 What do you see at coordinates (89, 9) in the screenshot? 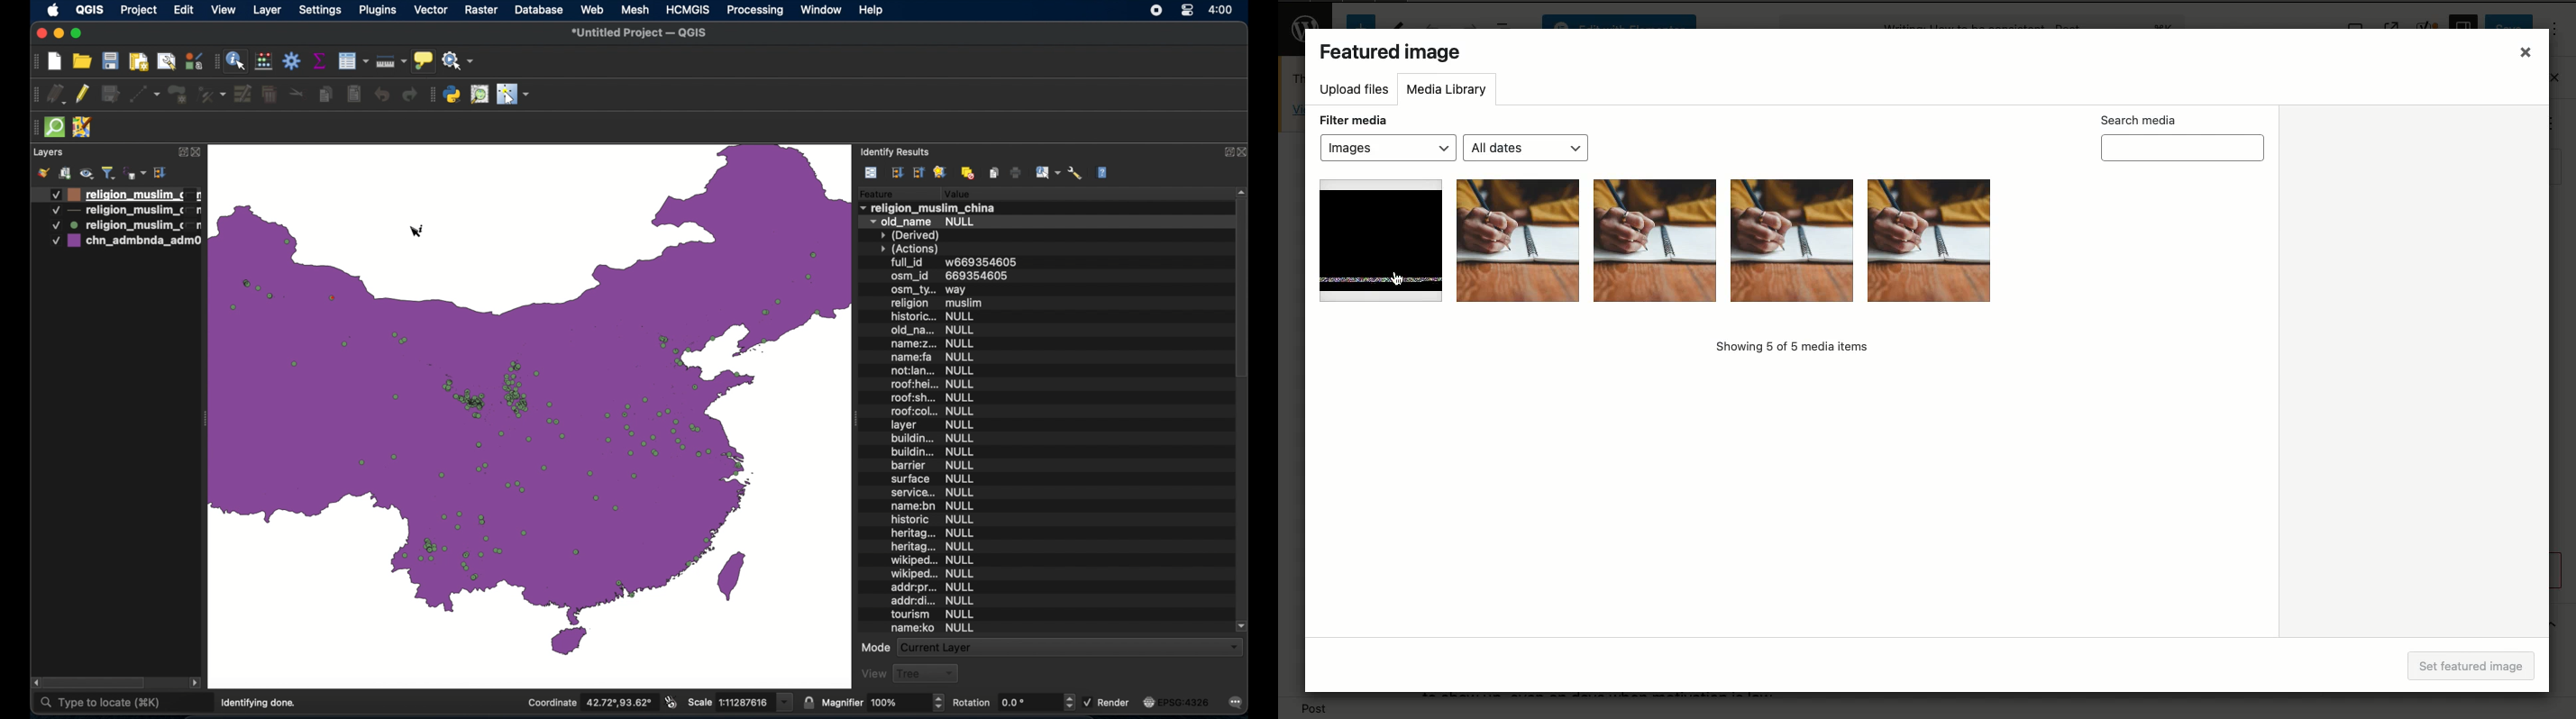
I see `QGIS` at bounding box center [89, 9].